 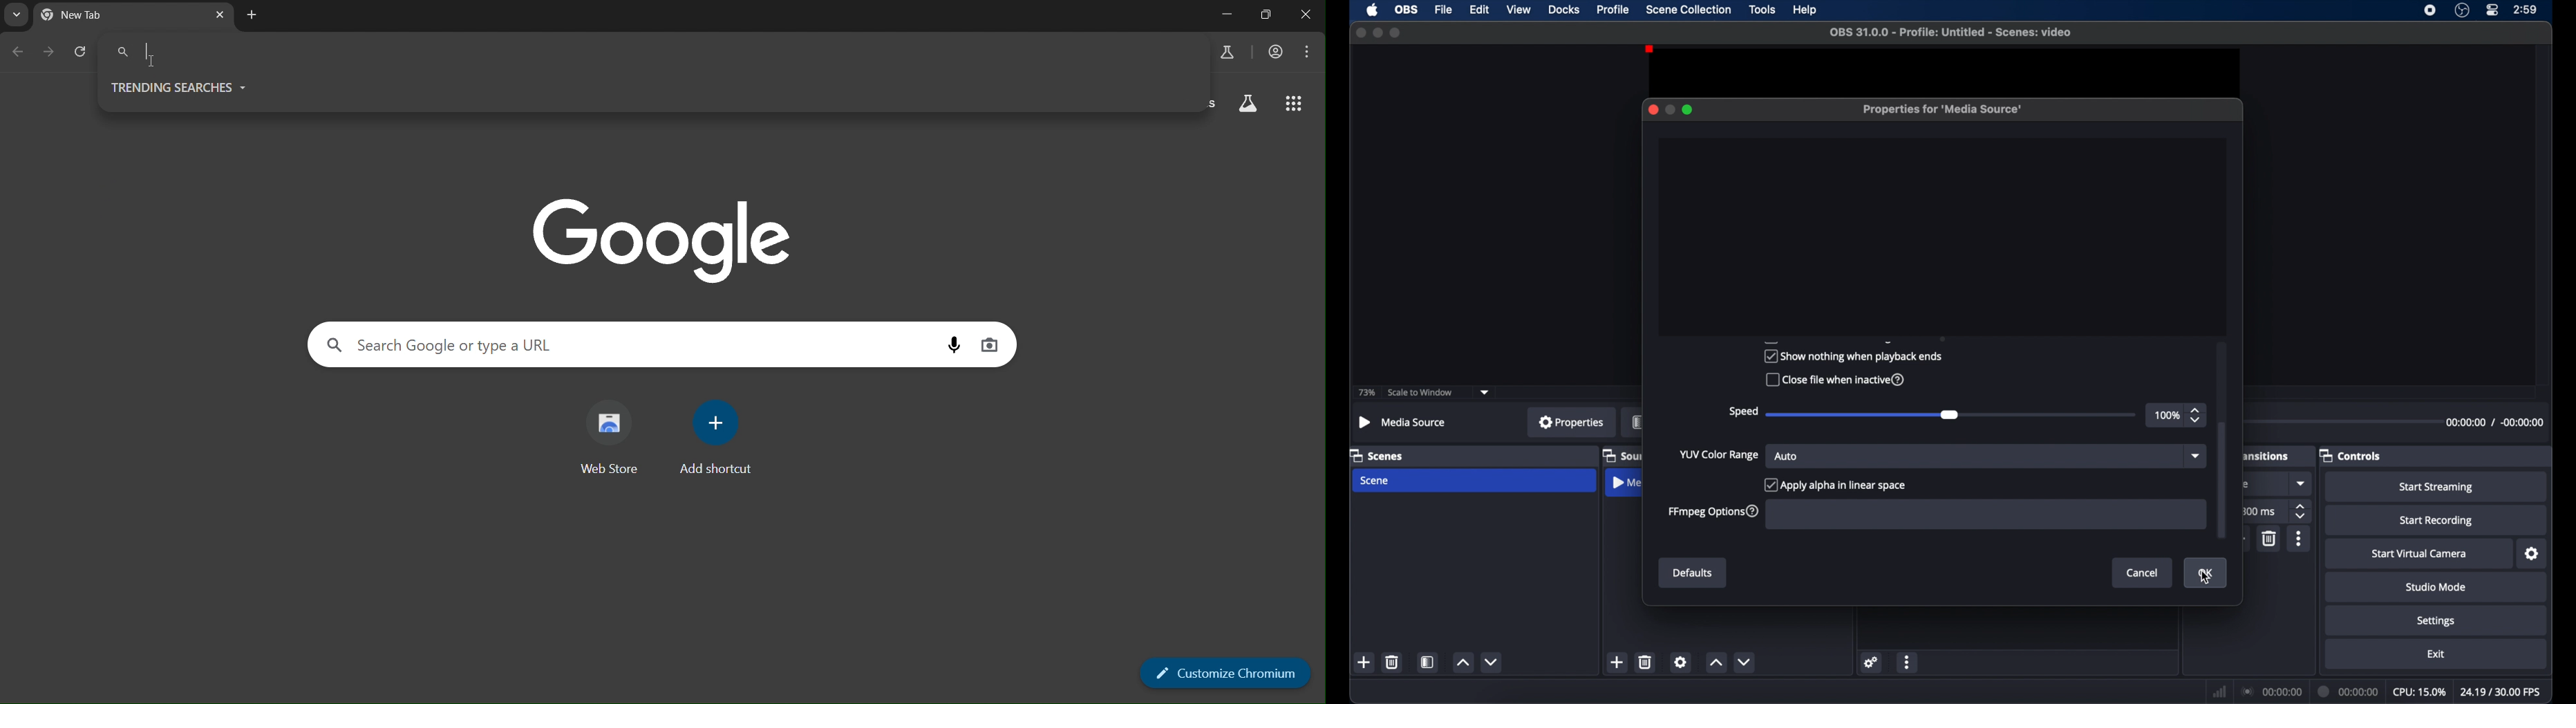 I want to click on minimize, so click(x=1670, y=110).